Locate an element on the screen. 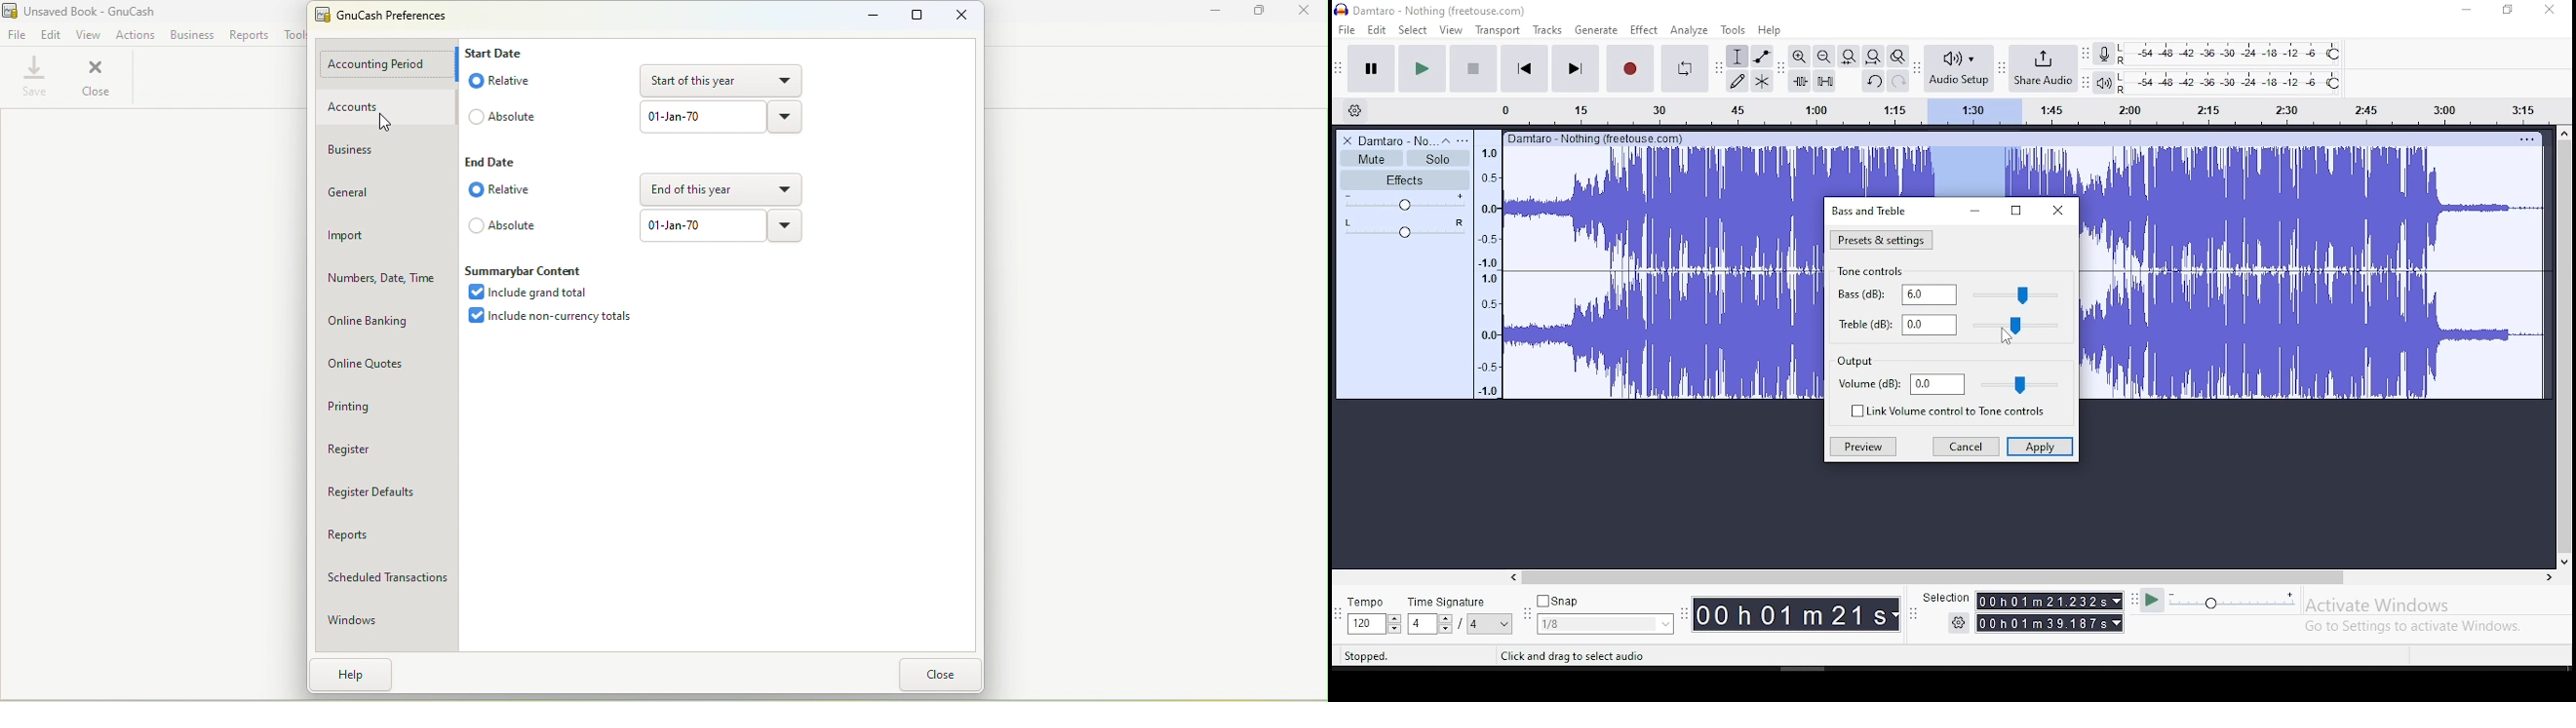 The image size is (2576, 728). Audio bar is located at coordinates (2005, 108).